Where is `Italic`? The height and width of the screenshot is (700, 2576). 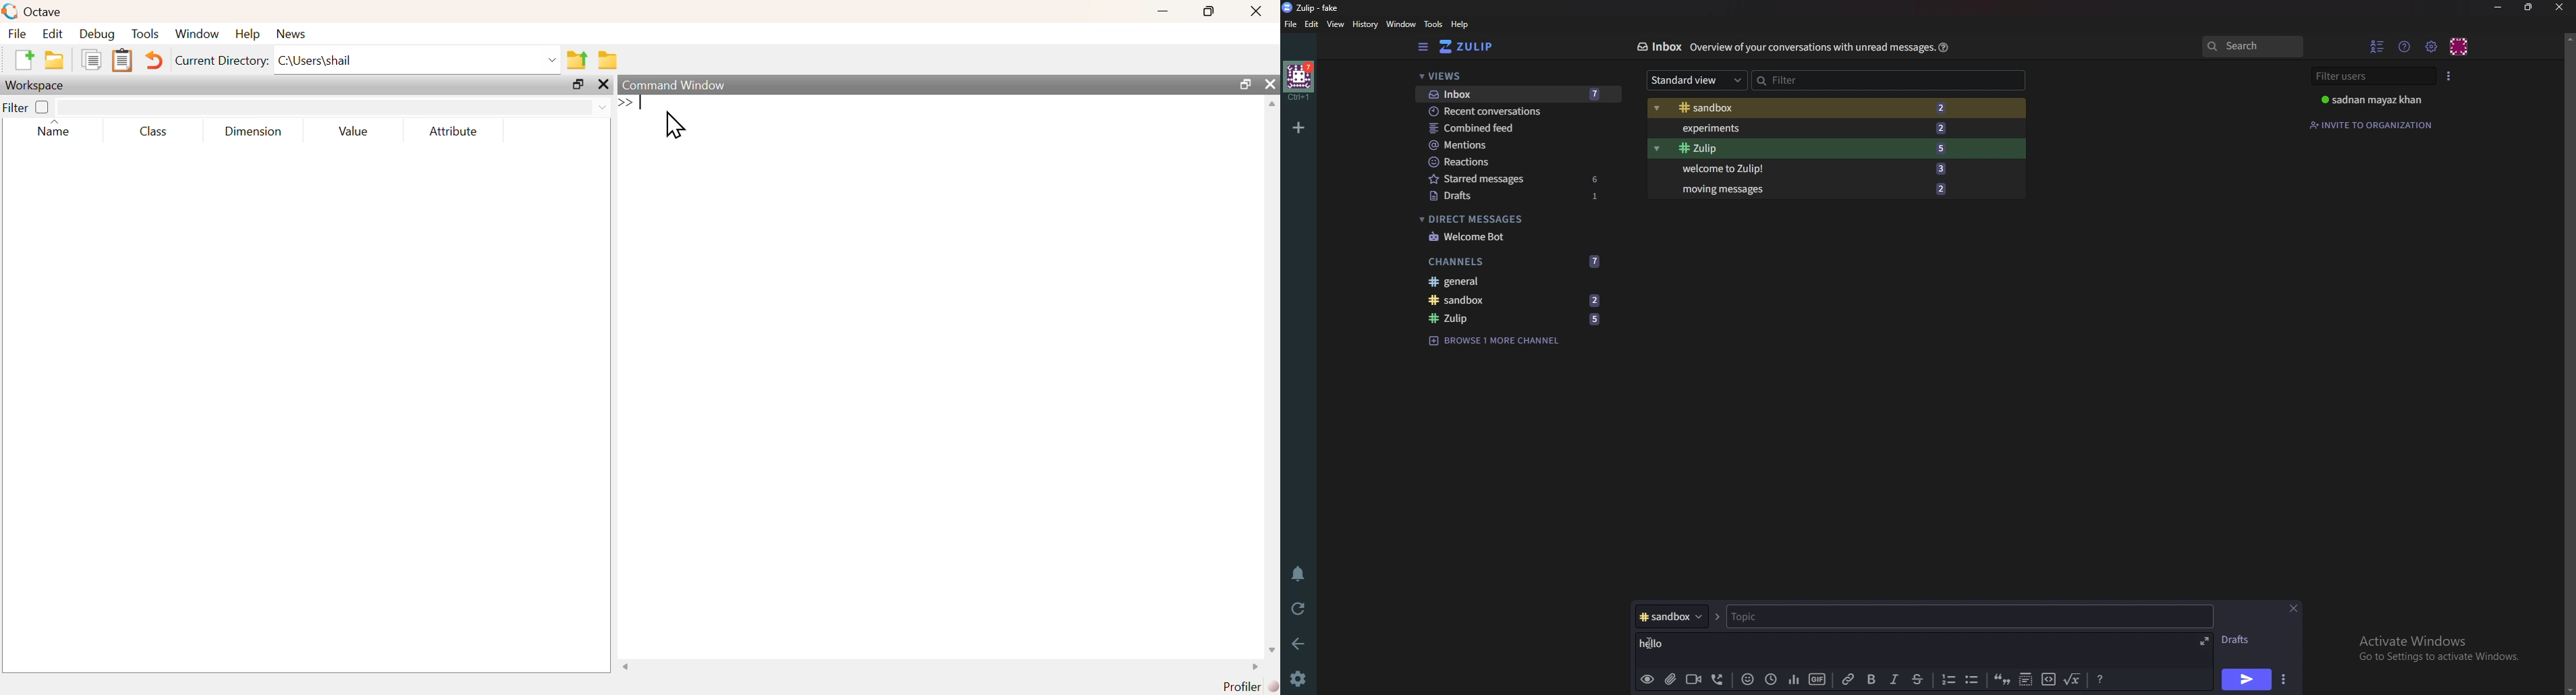
Italic is located at coordinates (1896, 680).